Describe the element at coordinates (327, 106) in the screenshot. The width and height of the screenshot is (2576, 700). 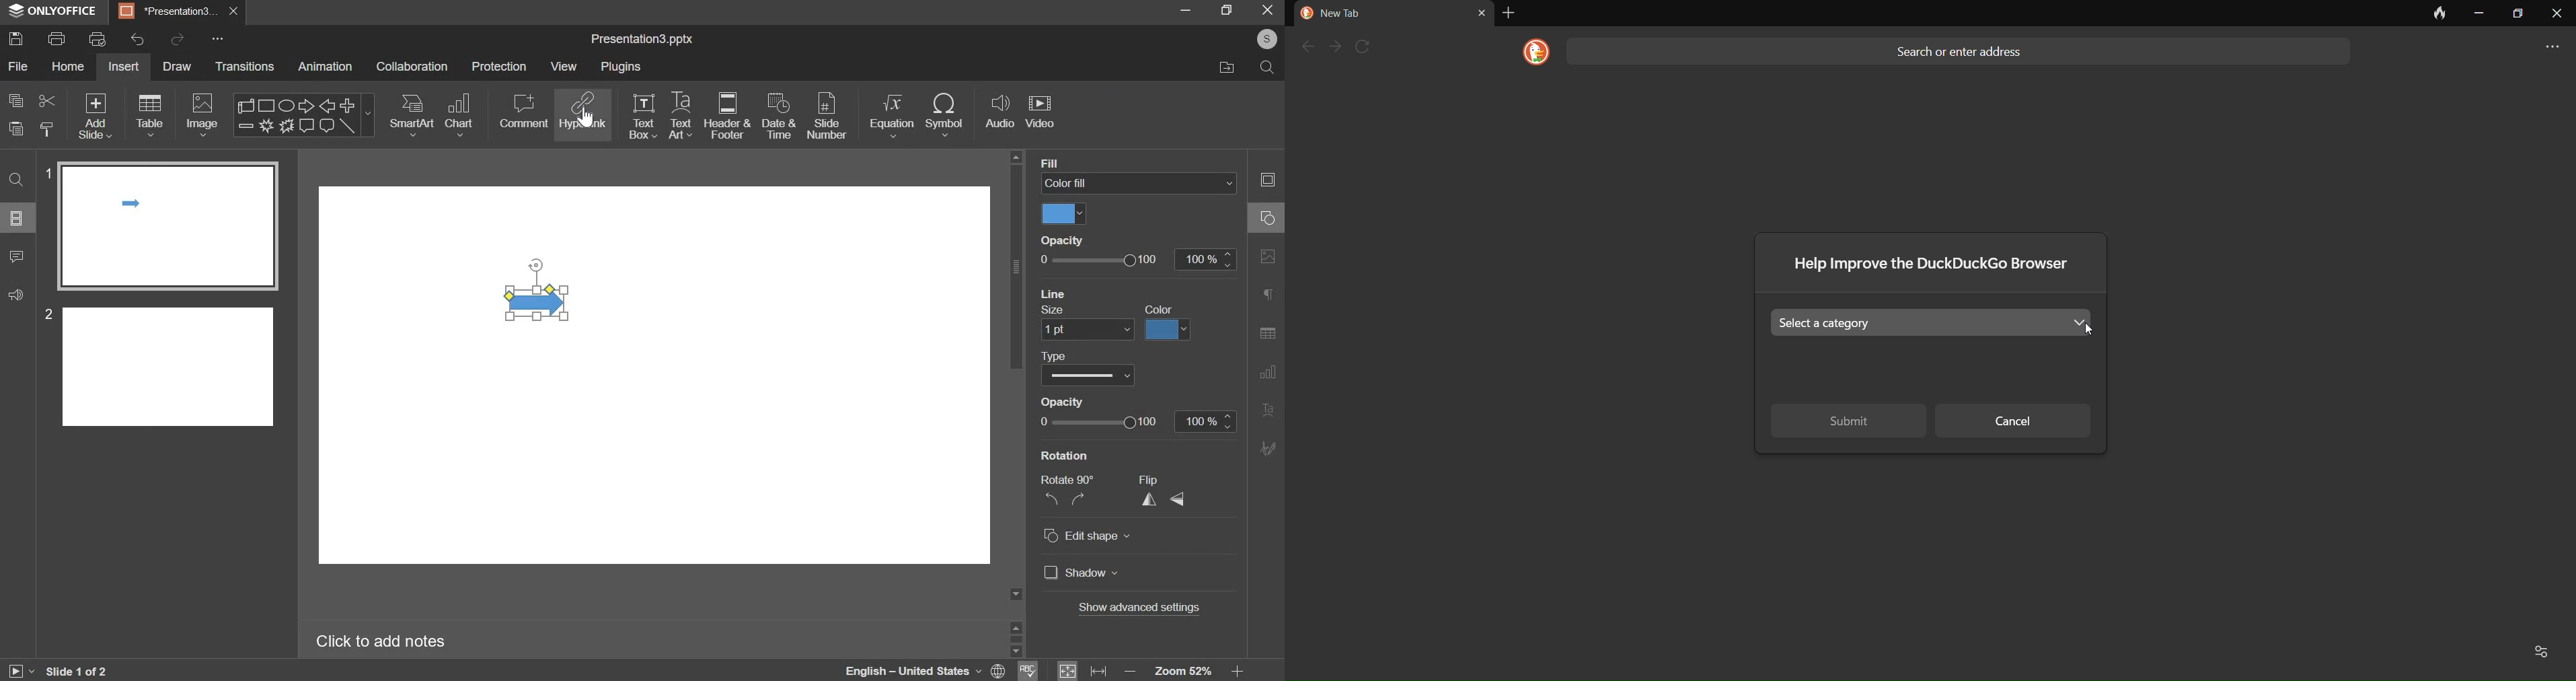
I see `left arrow` at that location.